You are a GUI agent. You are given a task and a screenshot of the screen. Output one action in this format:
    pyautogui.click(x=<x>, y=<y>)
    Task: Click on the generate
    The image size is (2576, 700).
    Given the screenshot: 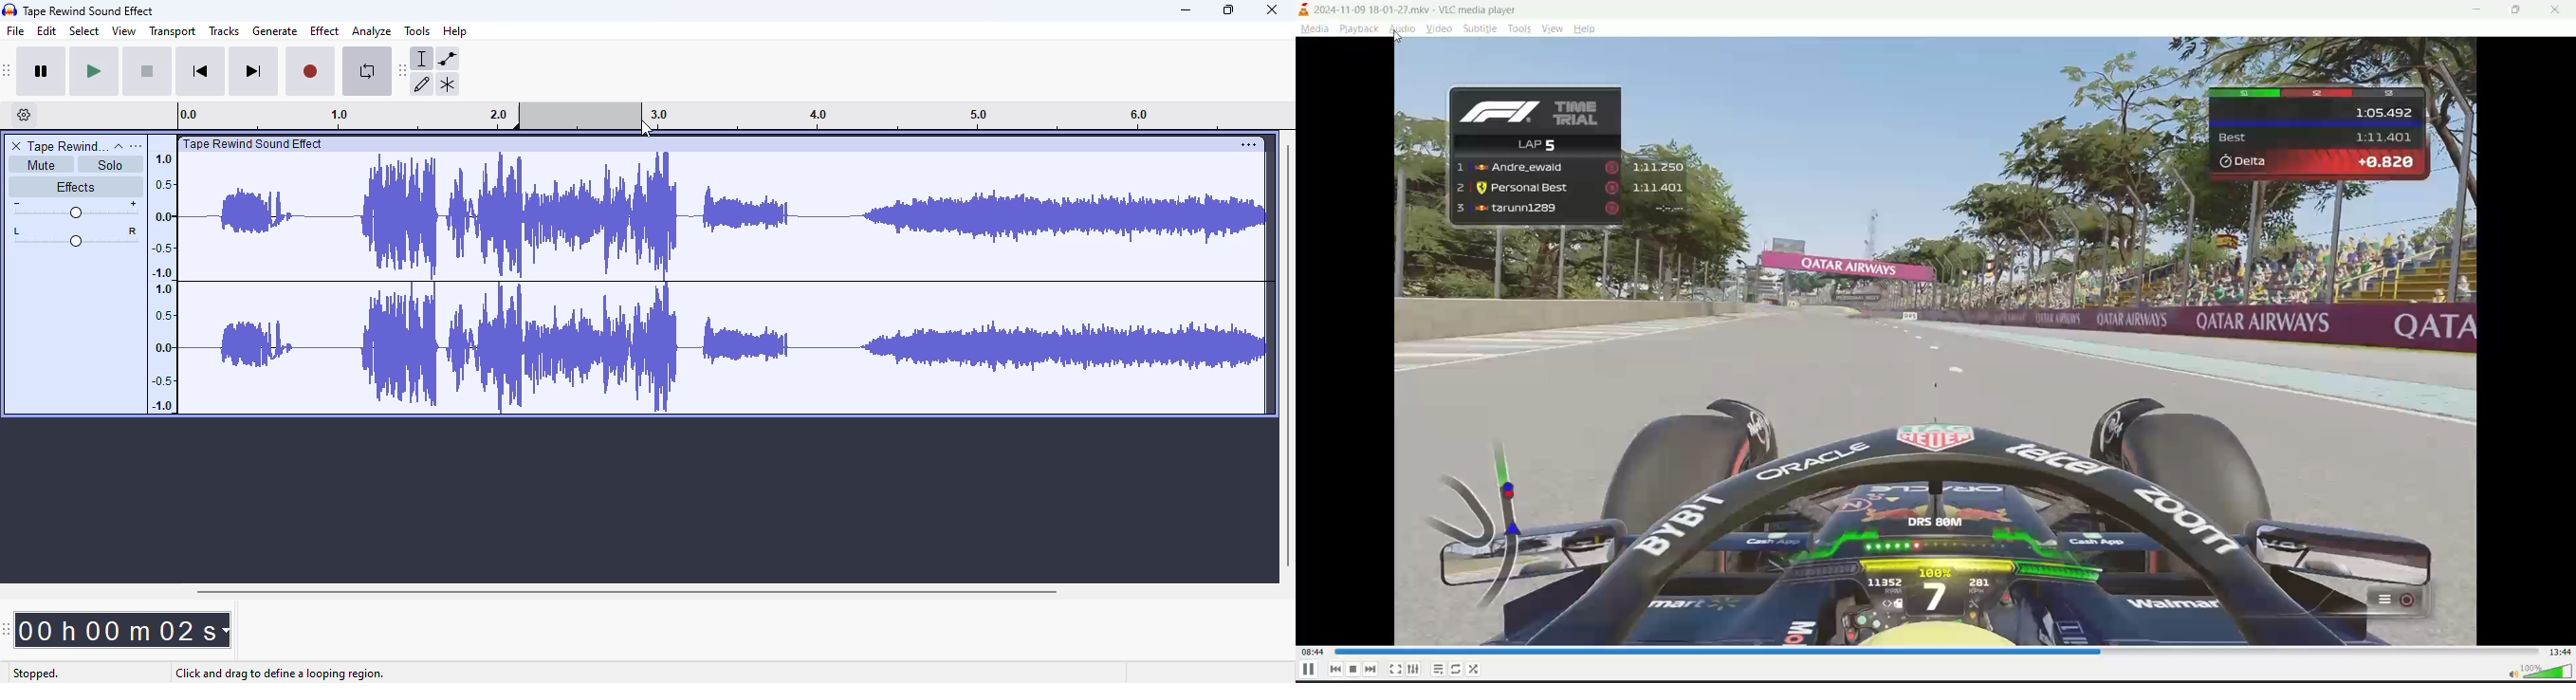 What is the action you would take?
    pyautogui.click(x=275, y=31)
    